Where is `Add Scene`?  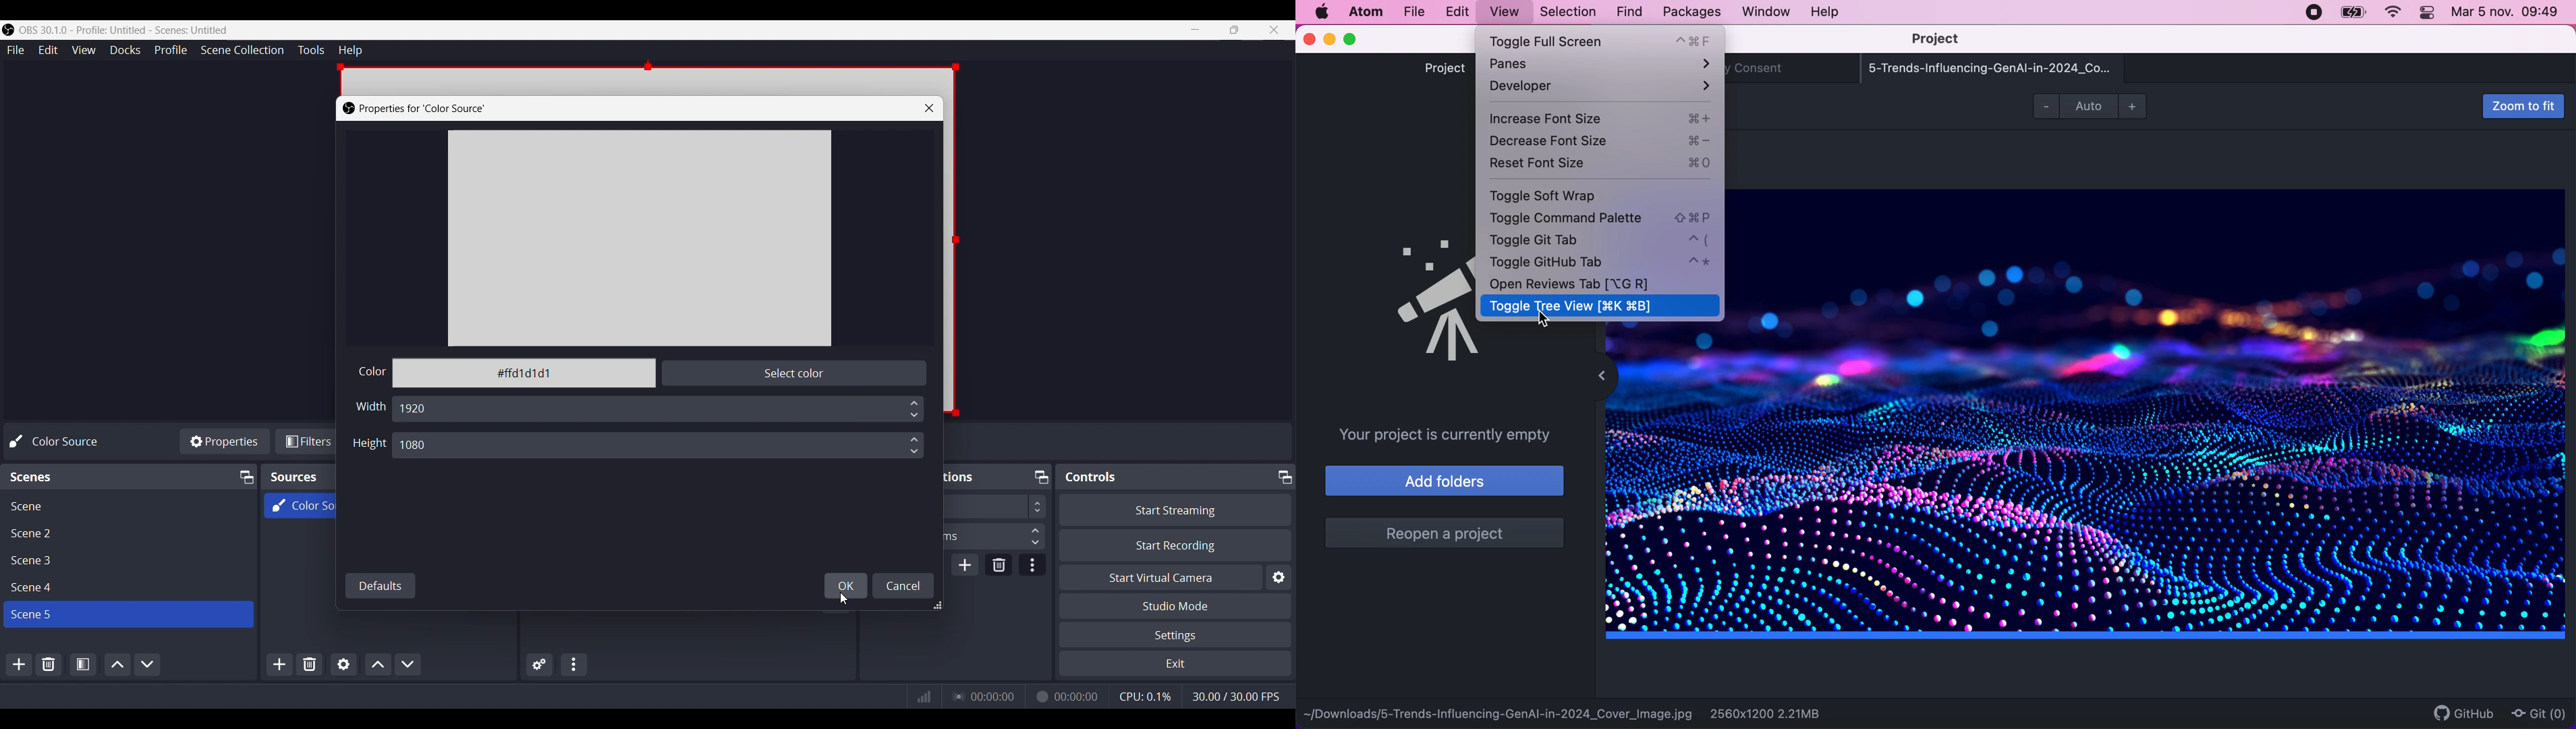
Add Scene is located at coordinates (19, 664).